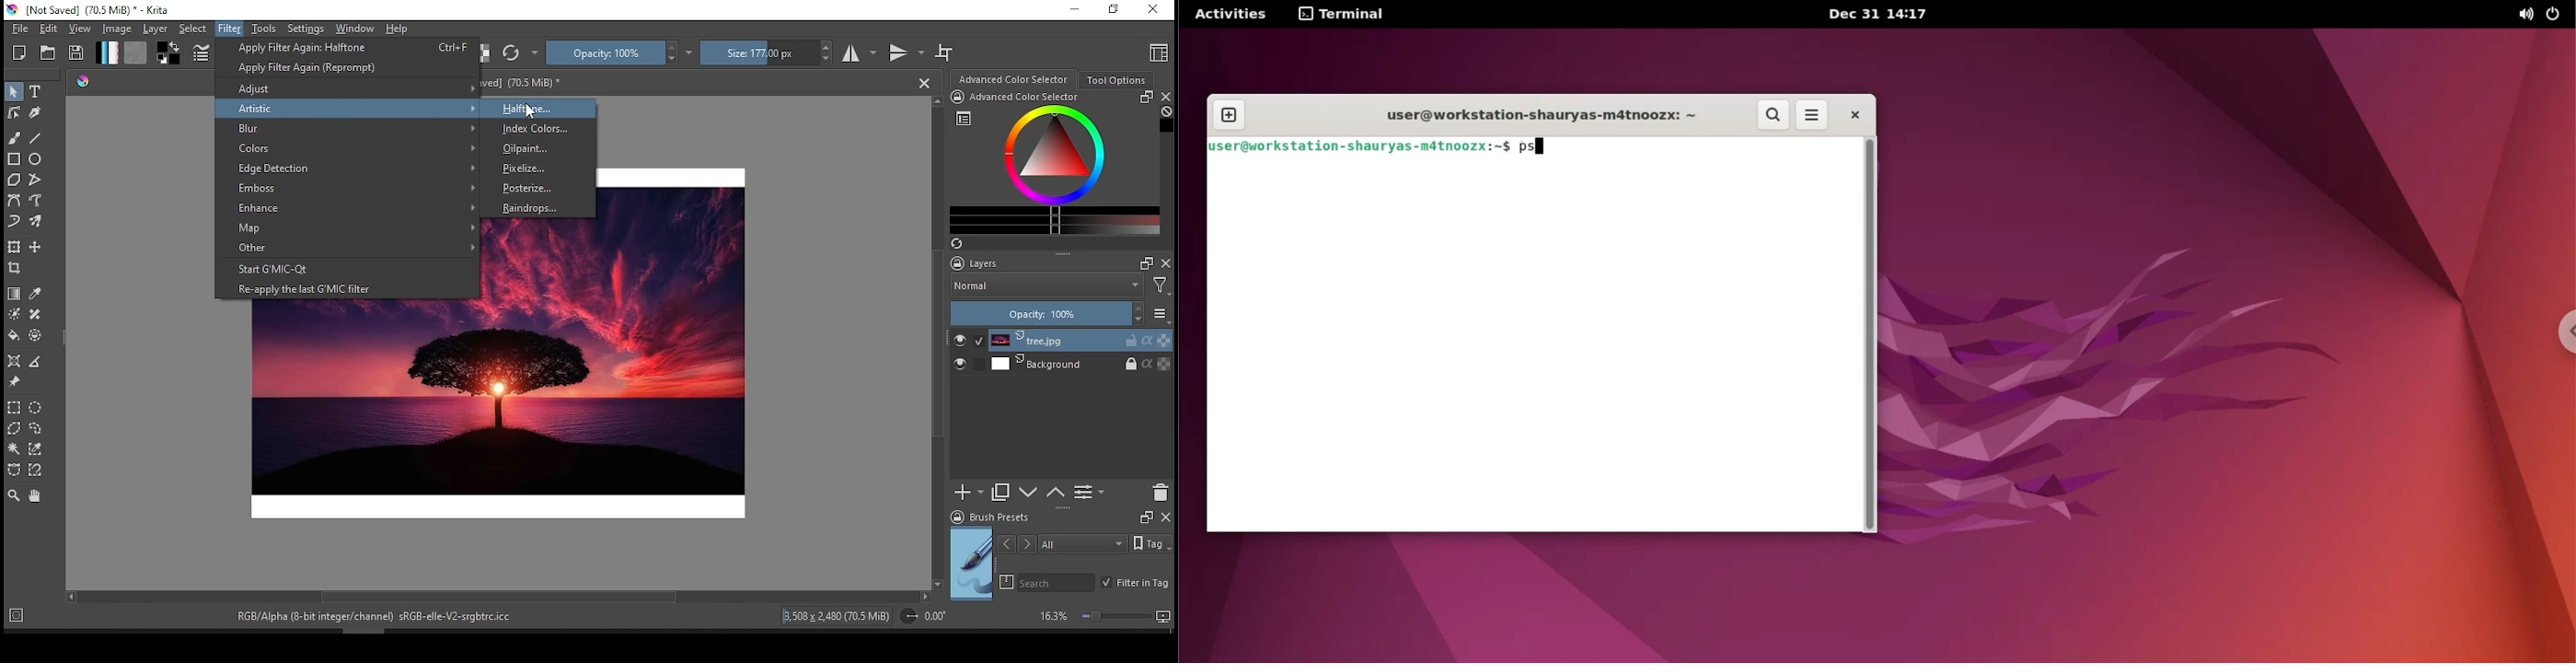 This screenshot has height=672, width=2576. What do you see at coordinates (496, 400) in the screenshot?
I see `image` at bounding box center [496, 400].